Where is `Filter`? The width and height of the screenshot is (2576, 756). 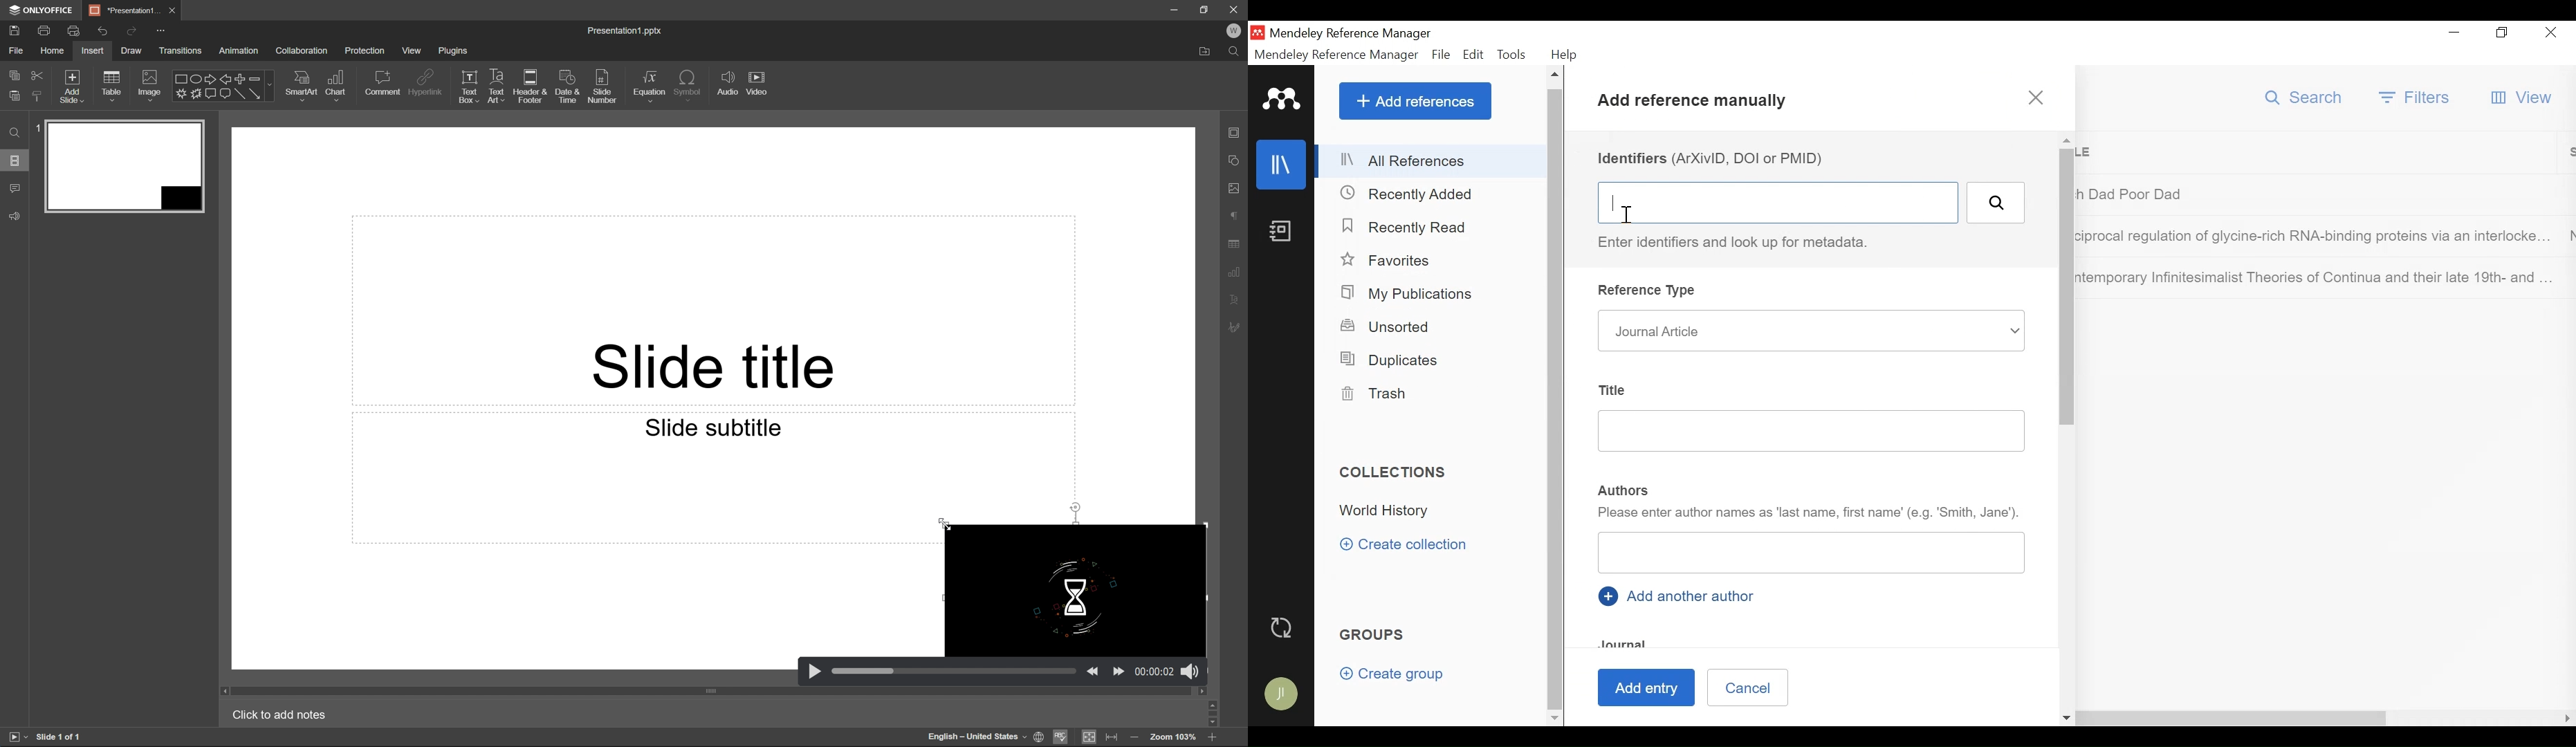 Filter is located at coordinates (2416, 99).